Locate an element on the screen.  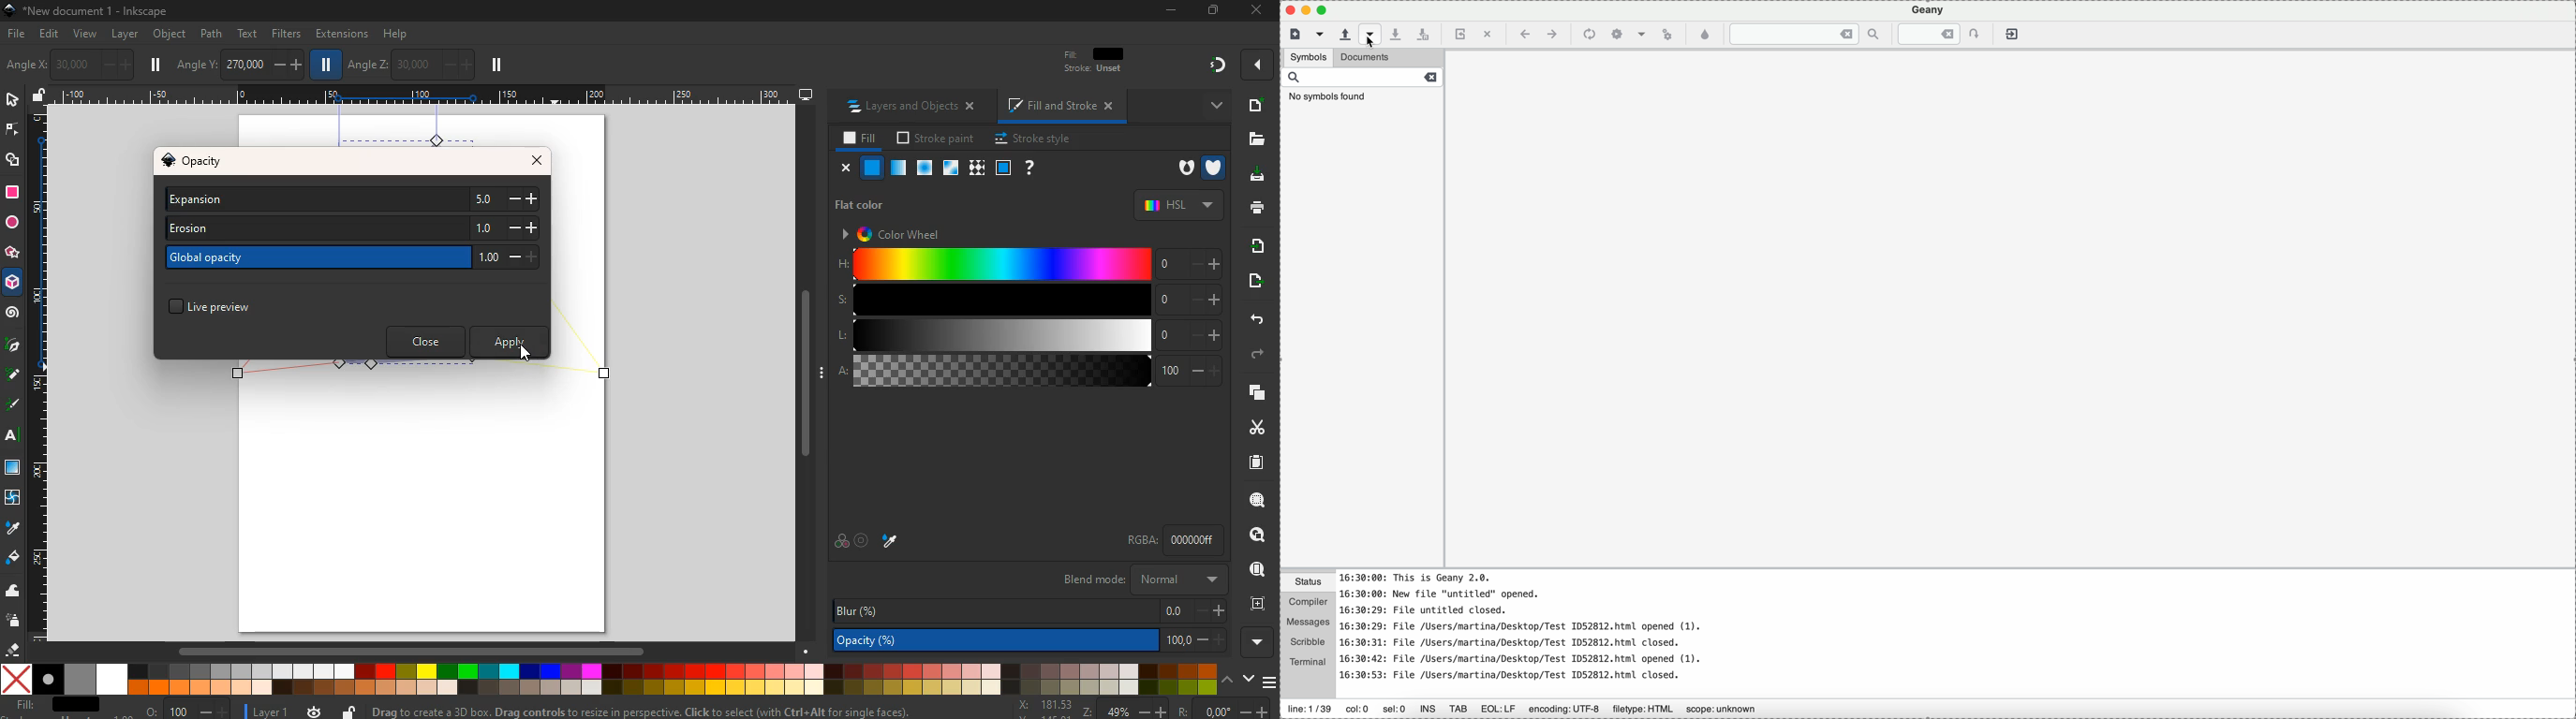
drop is located at coordinates (11, 528).